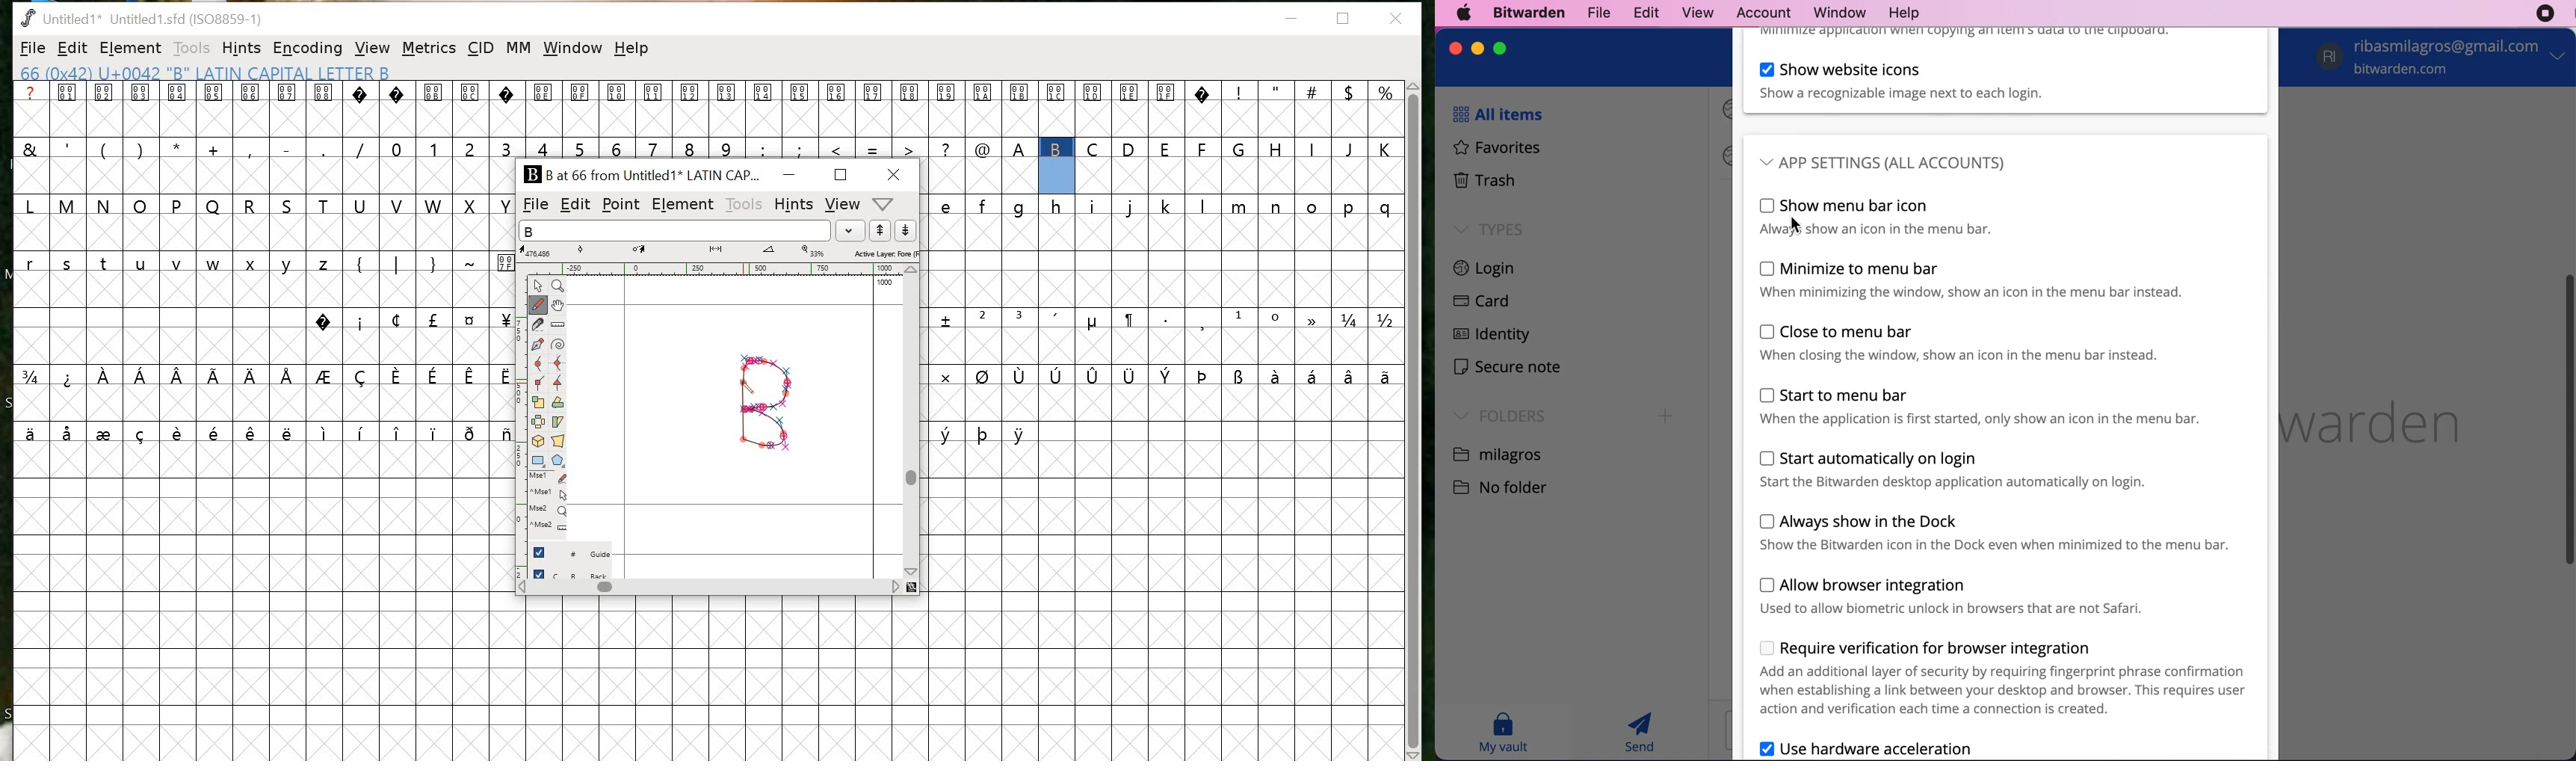 This screenshot has height=784, width=2576. Describe the element at coordinates (138, 17) in the screenshot. I see `Untitled1 Untitled 1.sfd (1IS08859-1)` at that location.